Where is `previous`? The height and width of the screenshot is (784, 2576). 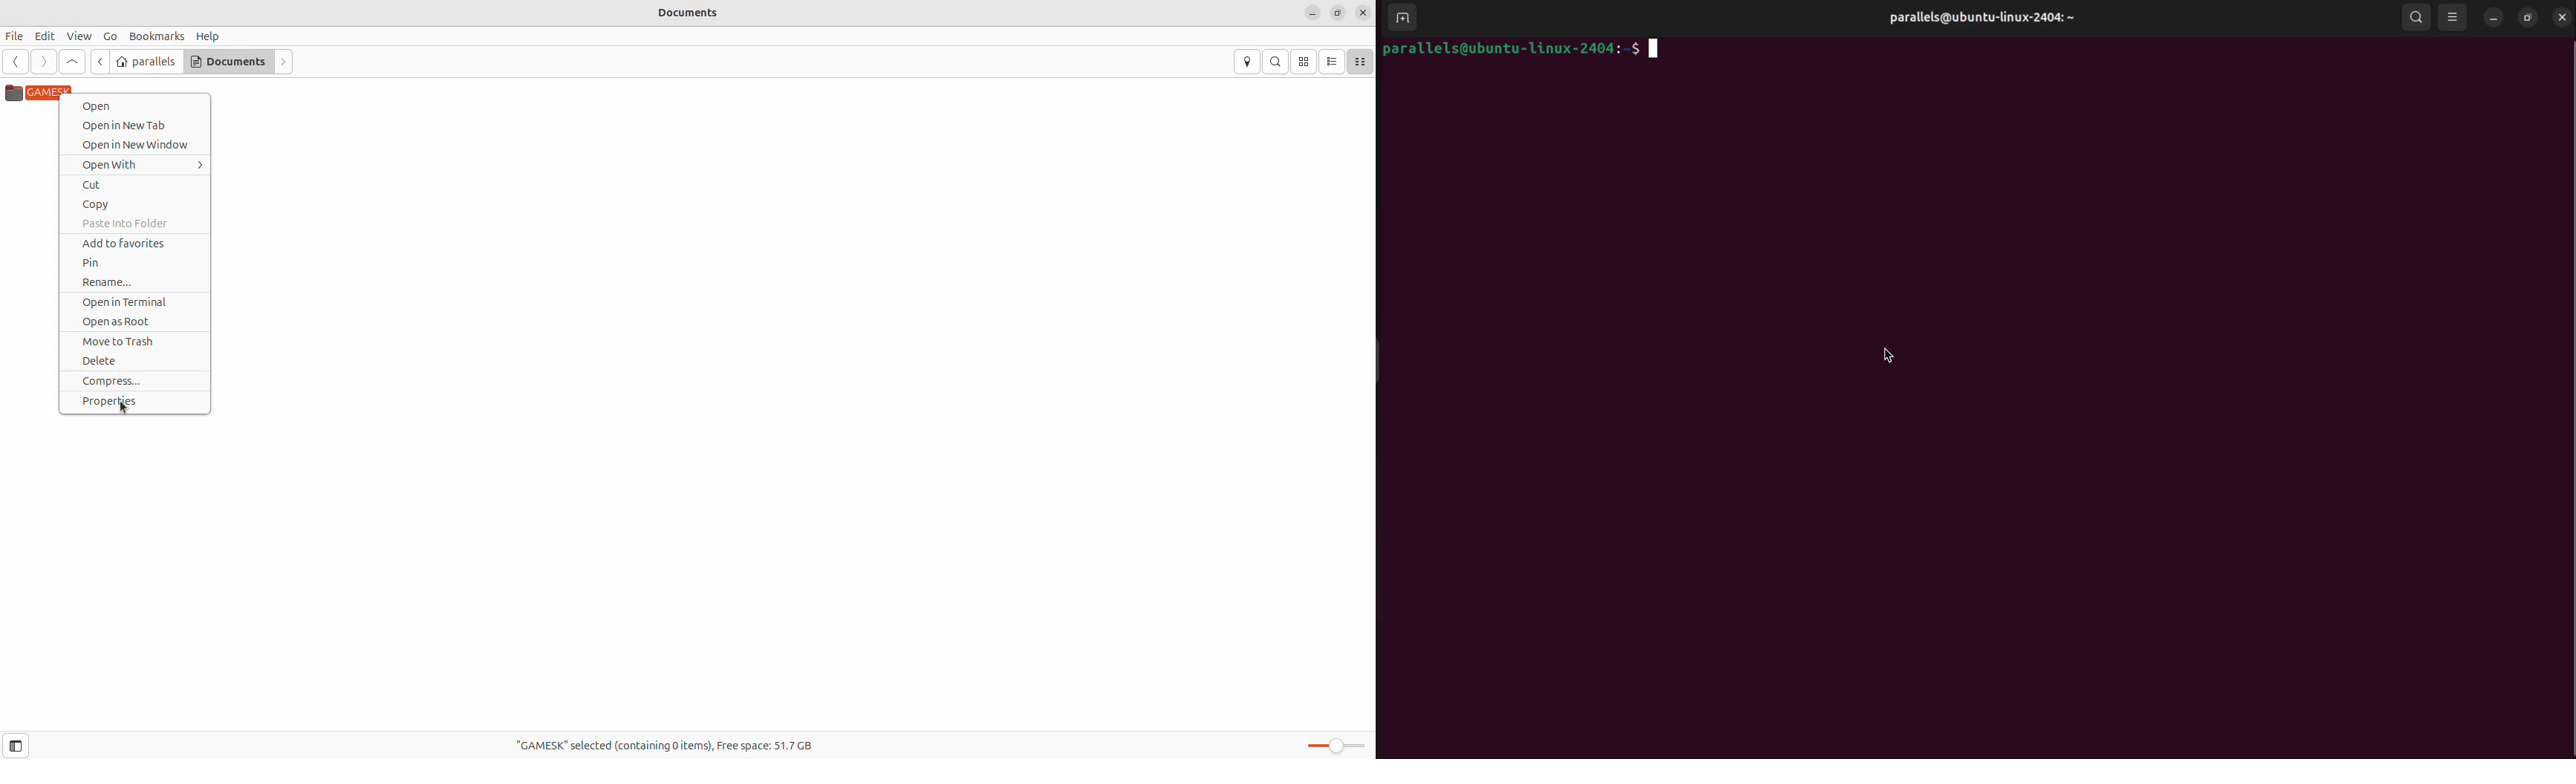 previous is located at coordinates (16, 61).